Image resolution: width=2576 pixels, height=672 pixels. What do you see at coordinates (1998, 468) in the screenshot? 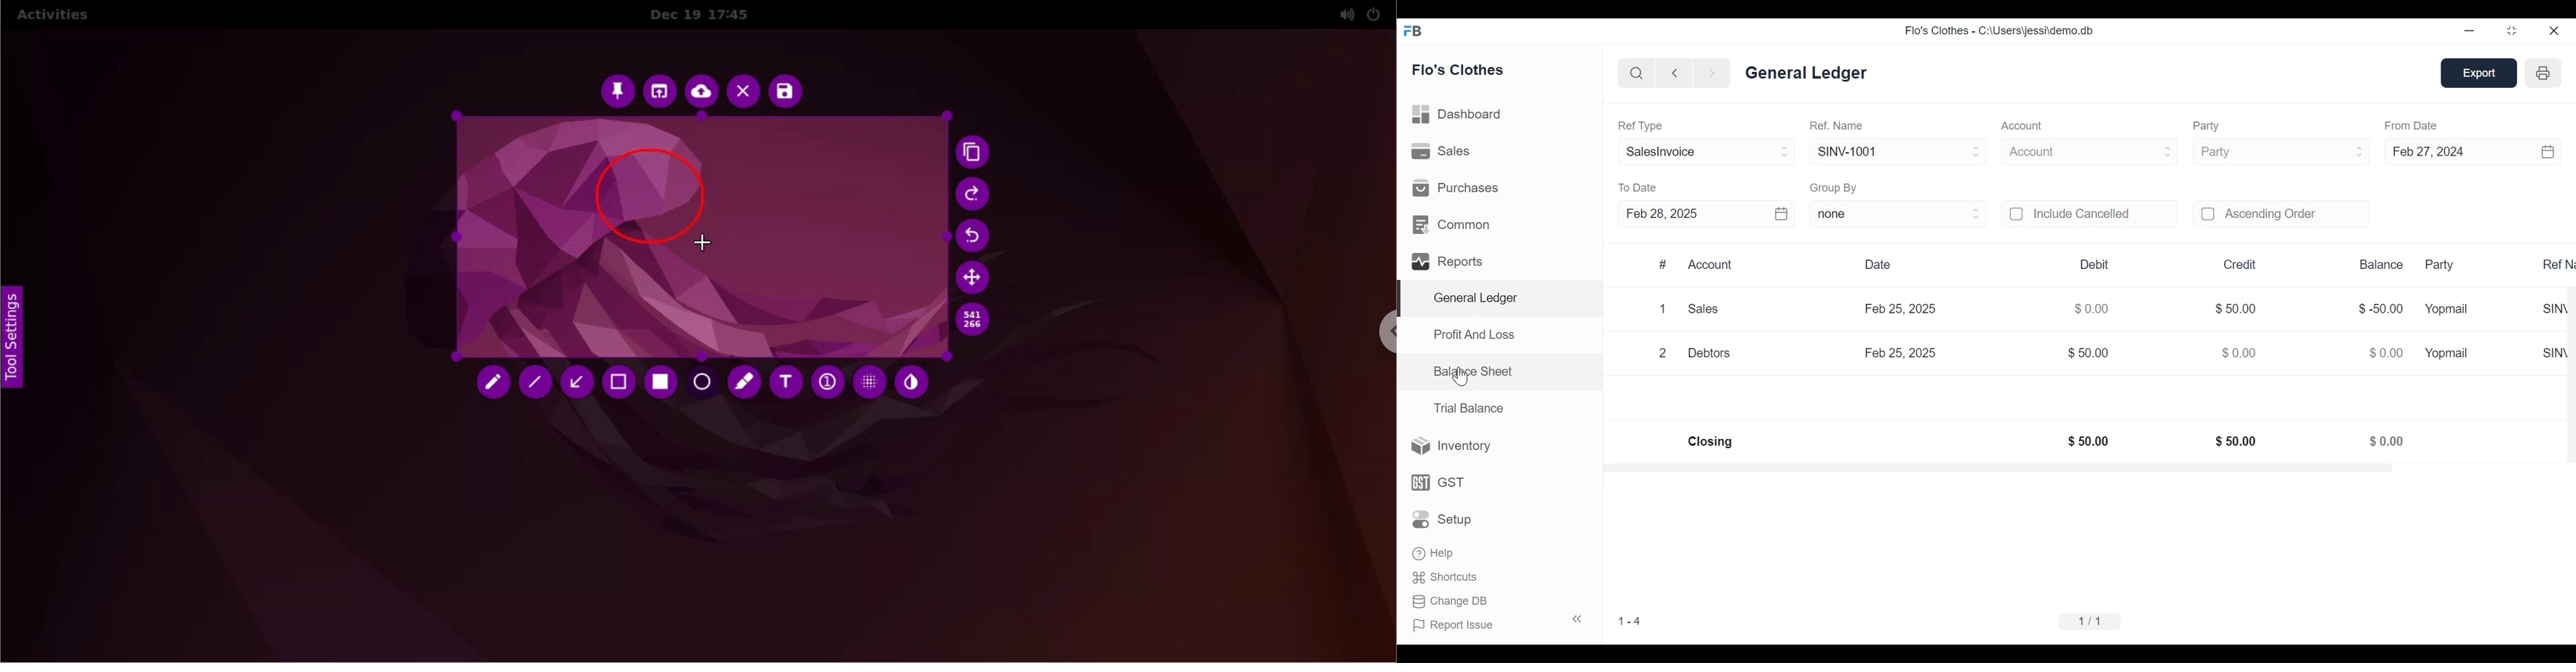
I see `Scrollbar ` at bounding box center [1998, 468].